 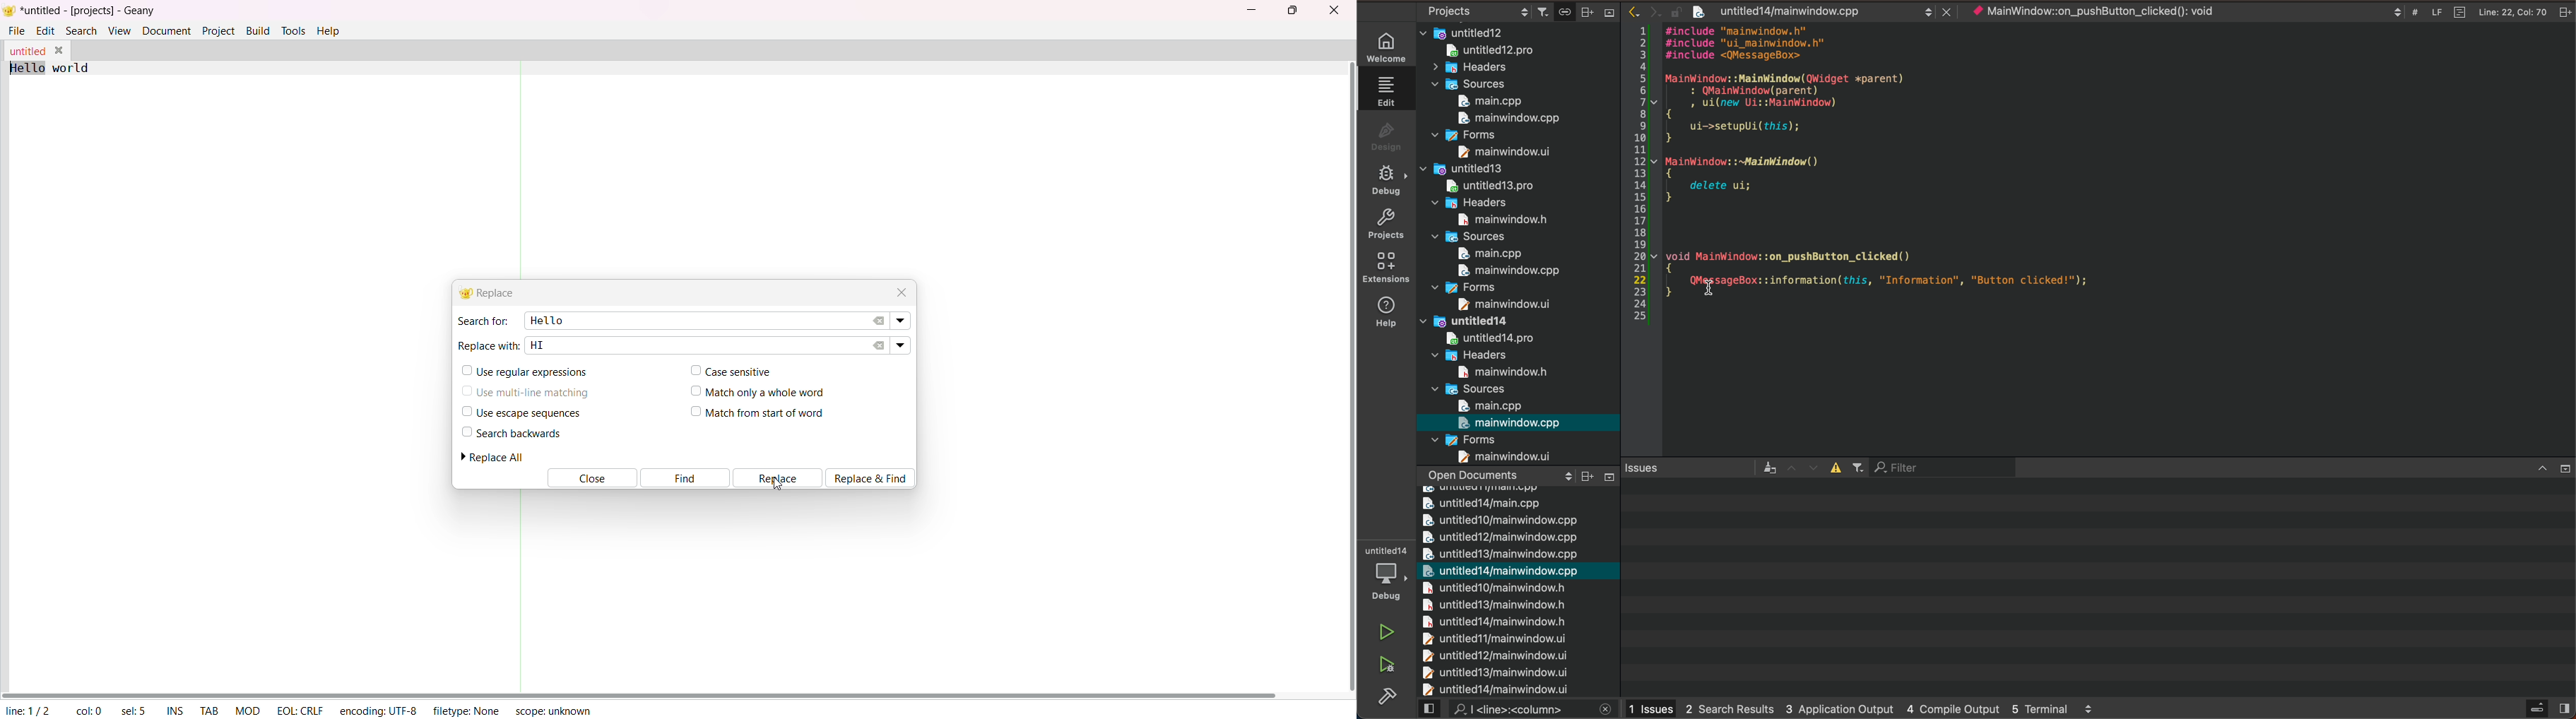 I want to click on headers, so click(x=1479, y=202).